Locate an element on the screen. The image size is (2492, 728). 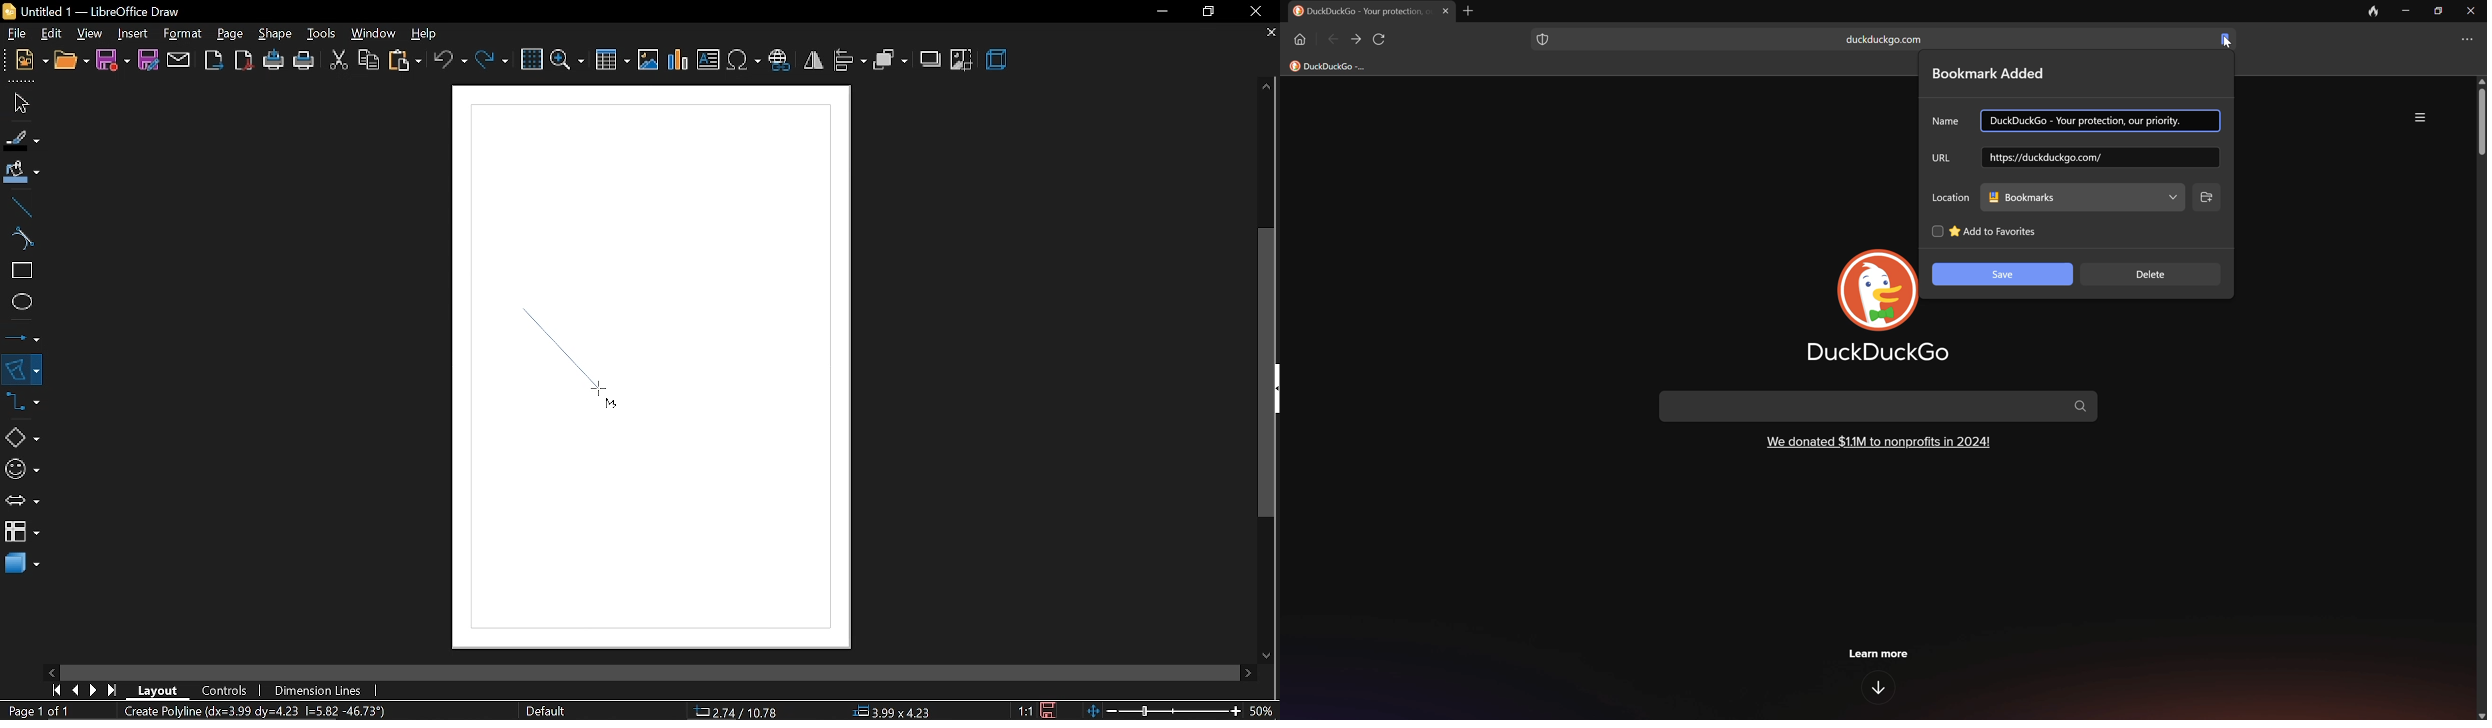
insert hyperlink is located at coordinates (782, 58).